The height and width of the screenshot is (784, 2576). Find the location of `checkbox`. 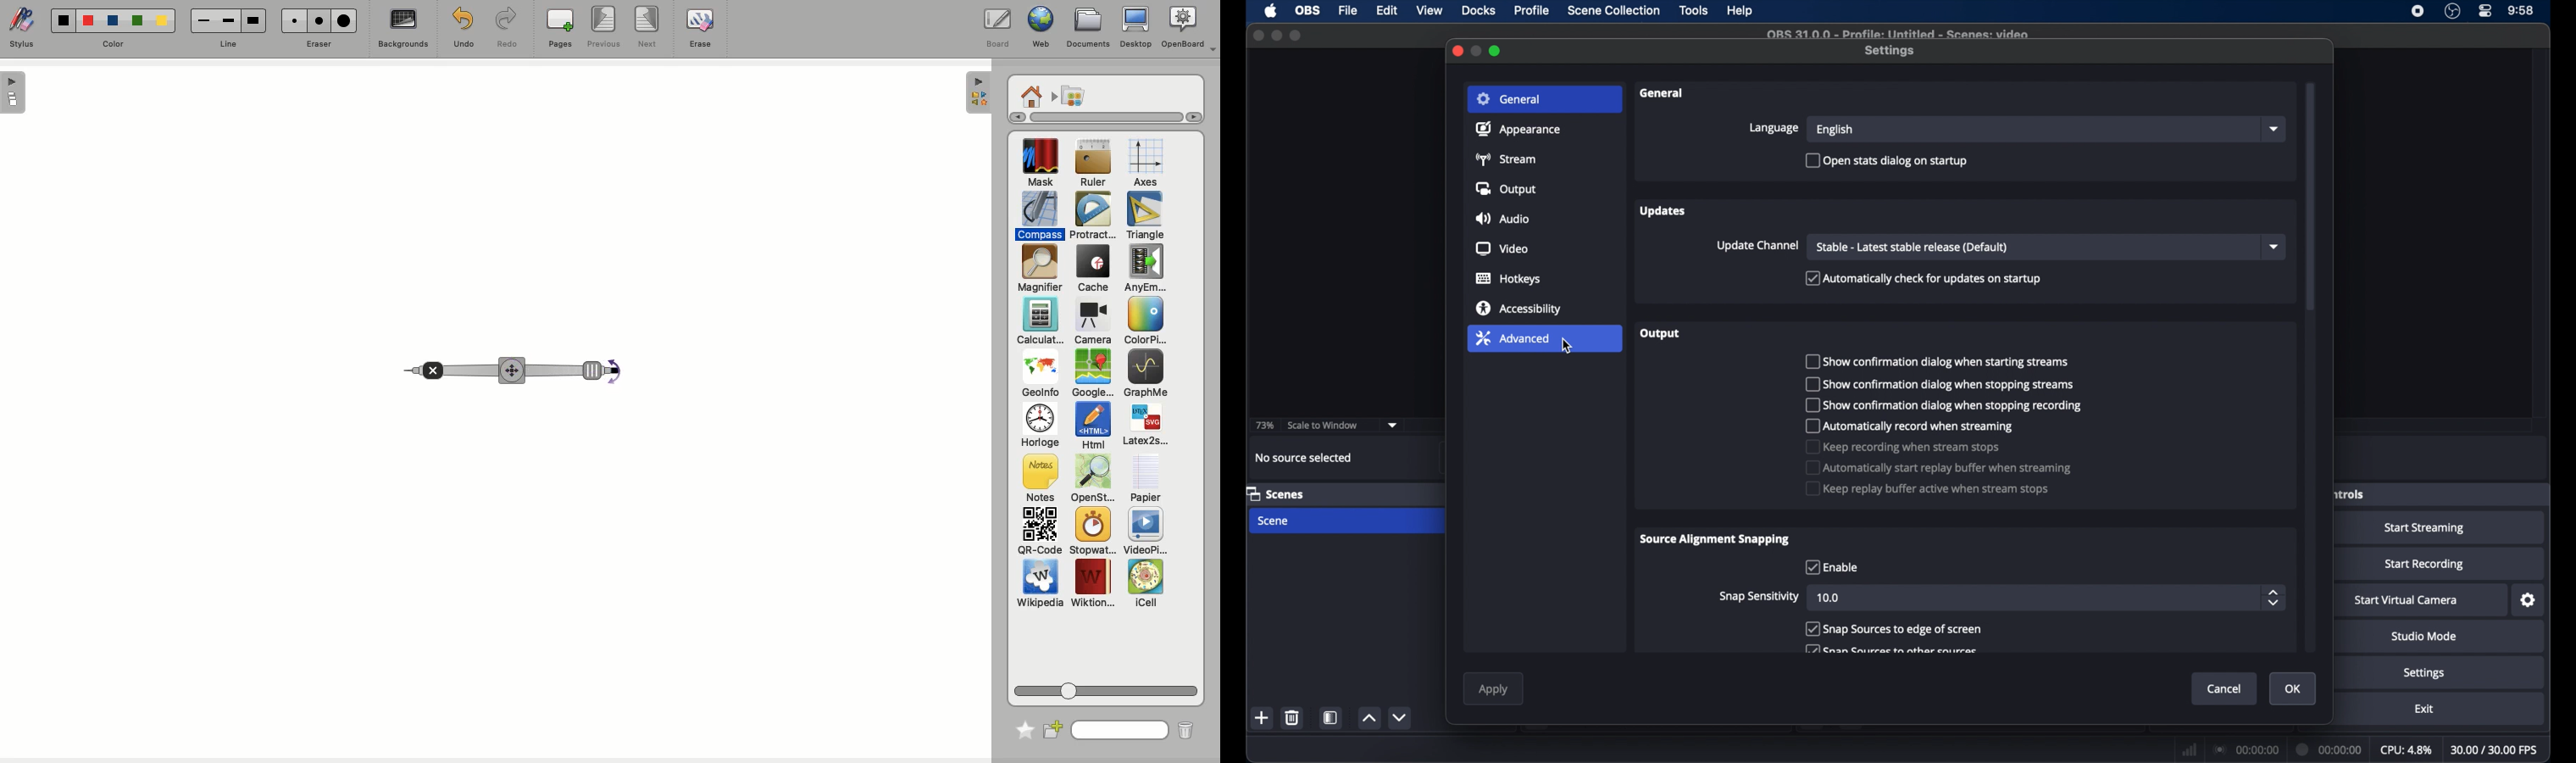

checkbox is located at coordinates (1889, 649).